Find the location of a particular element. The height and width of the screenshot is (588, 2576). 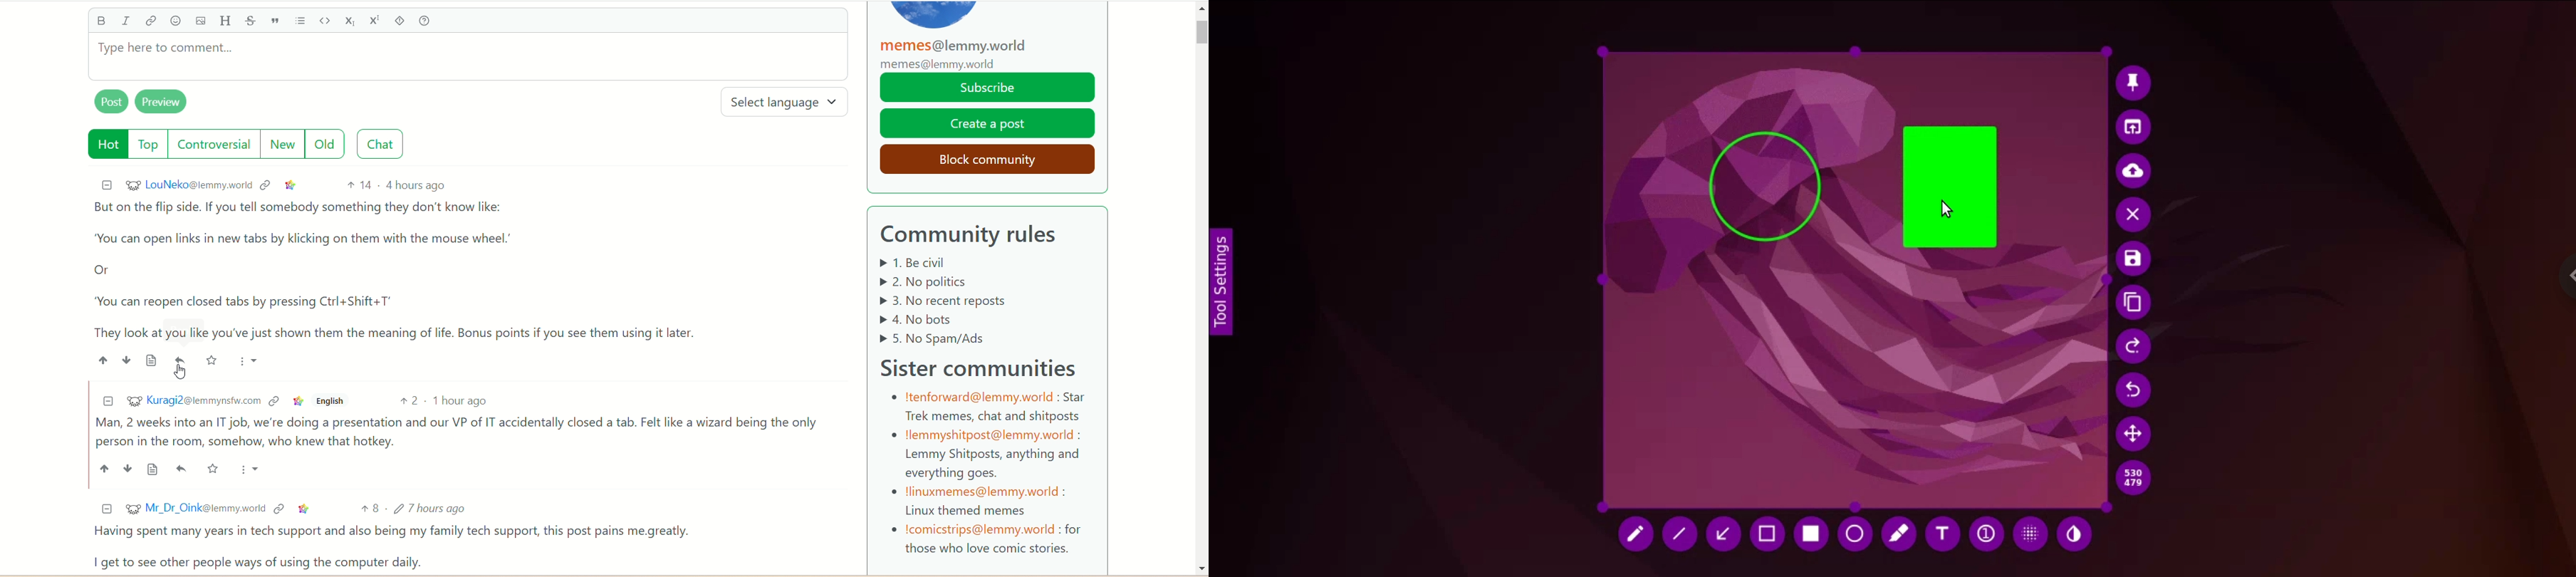

paint tool is located at coordinates (2076, 533).